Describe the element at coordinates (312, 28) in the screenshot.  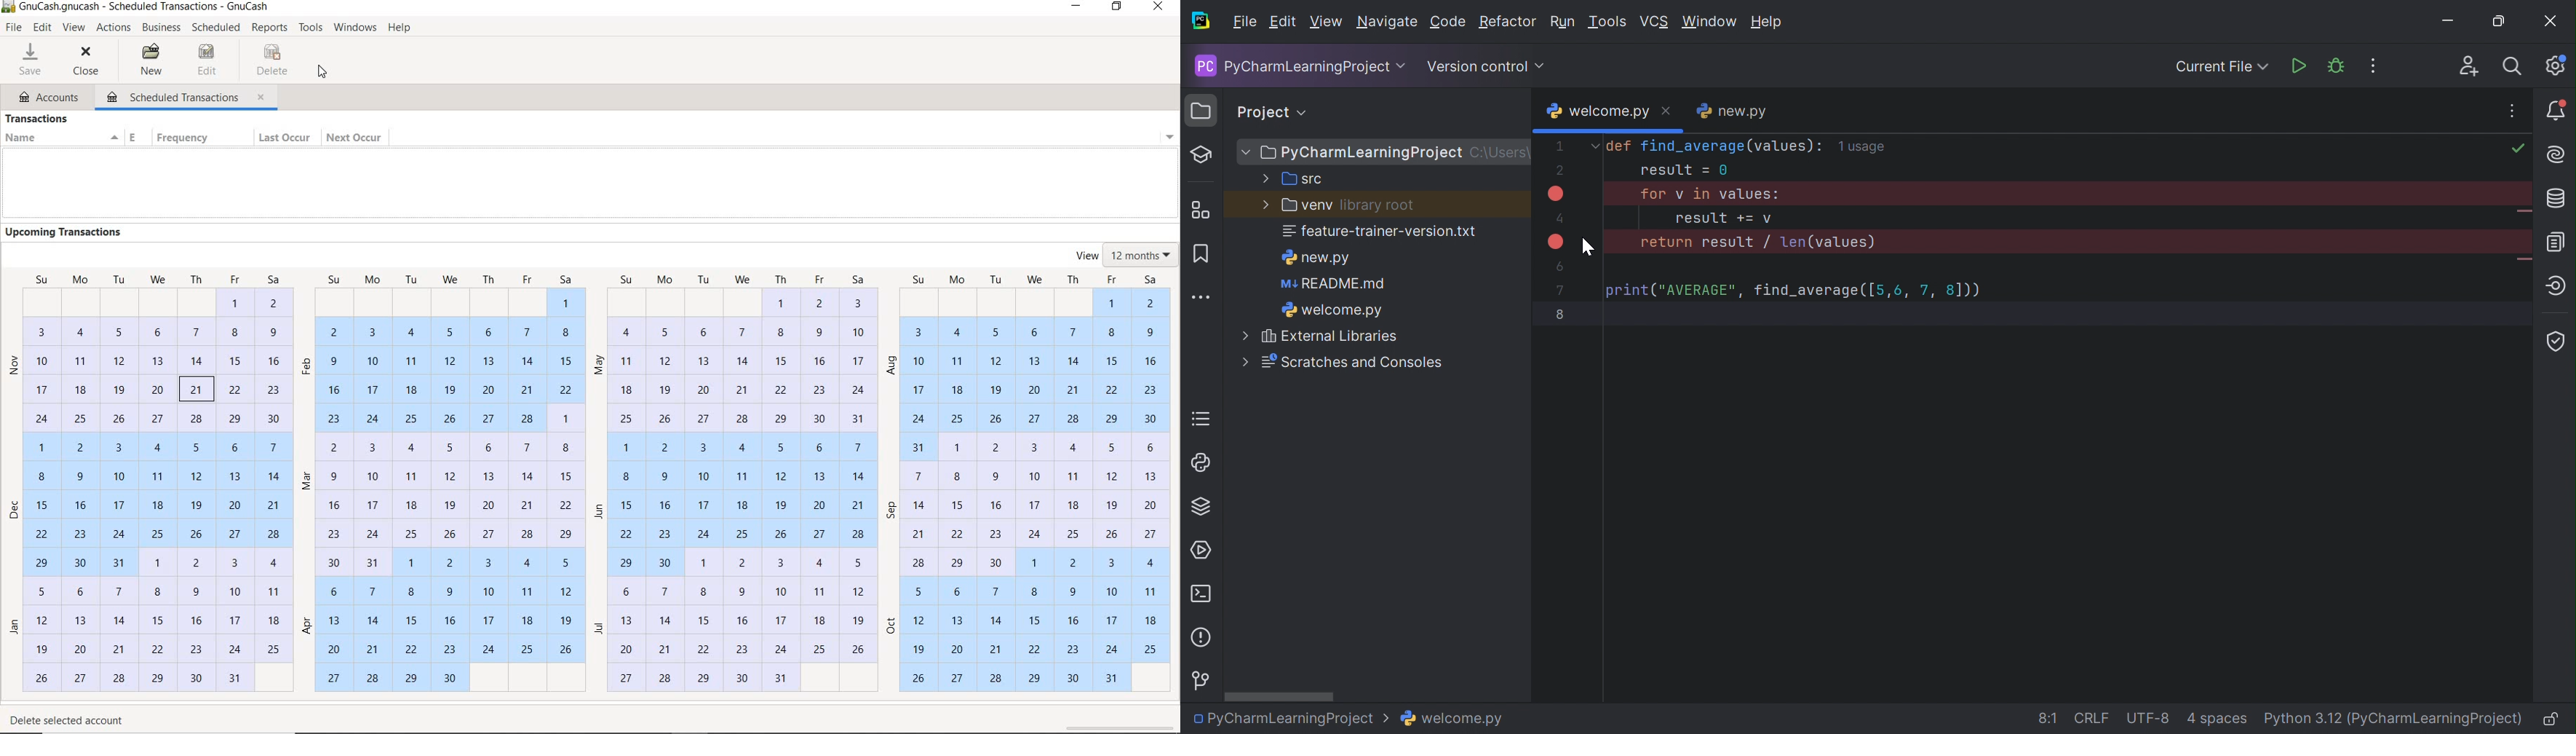
I see `TOOLS` at that location.